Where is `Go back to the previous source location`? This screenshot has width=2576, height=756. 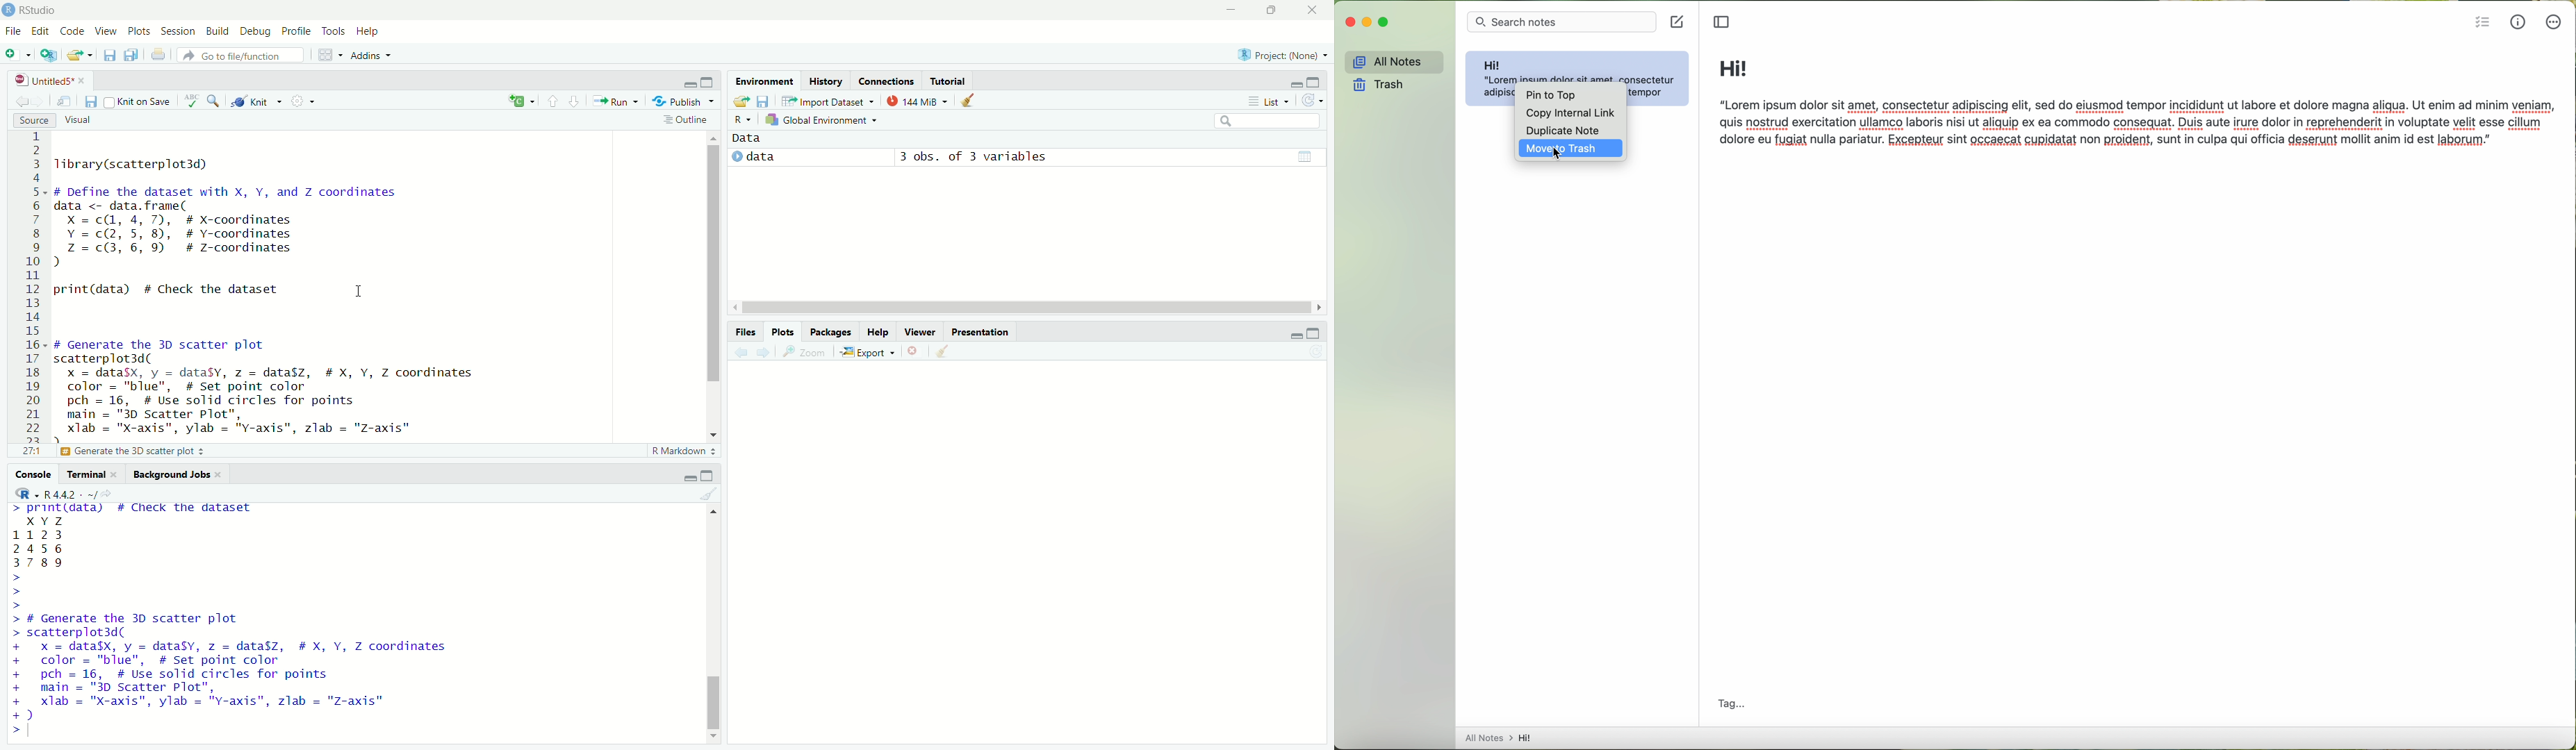
Go back to the previous source location is located at coordinates (20, 101).